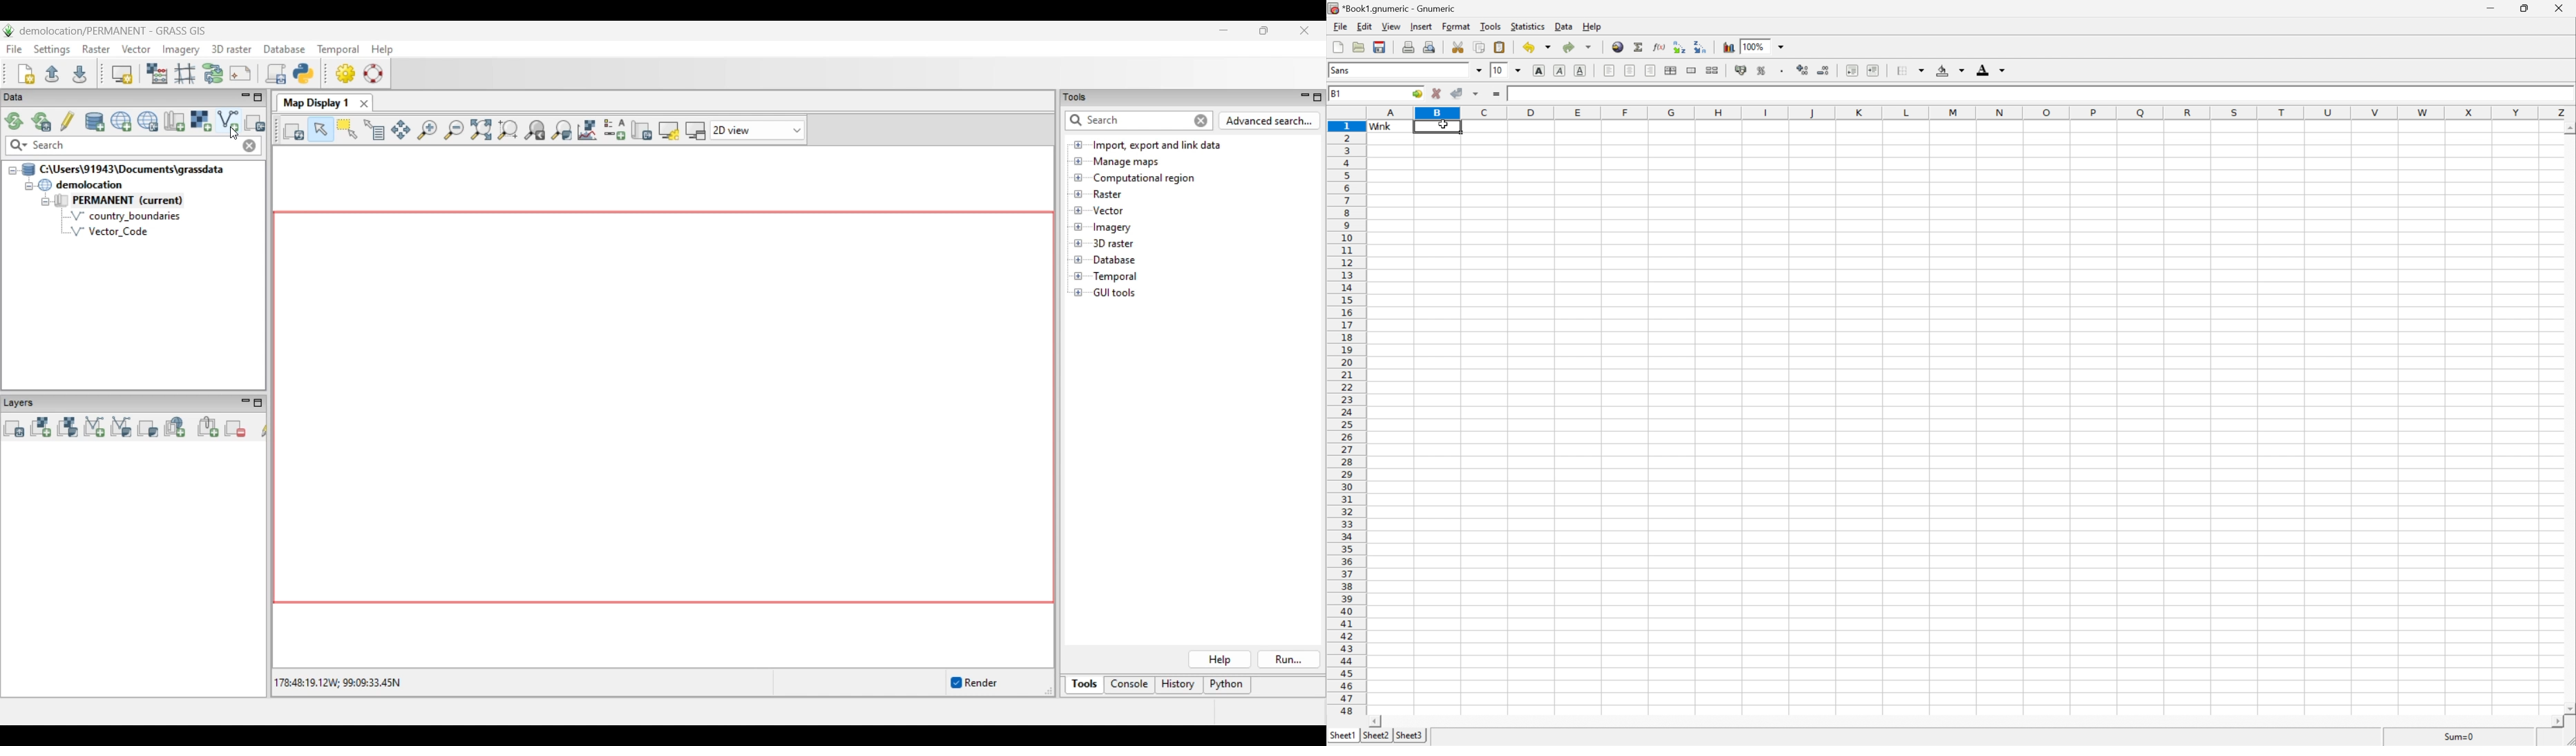  I want to click on open, so click(1359, 47).